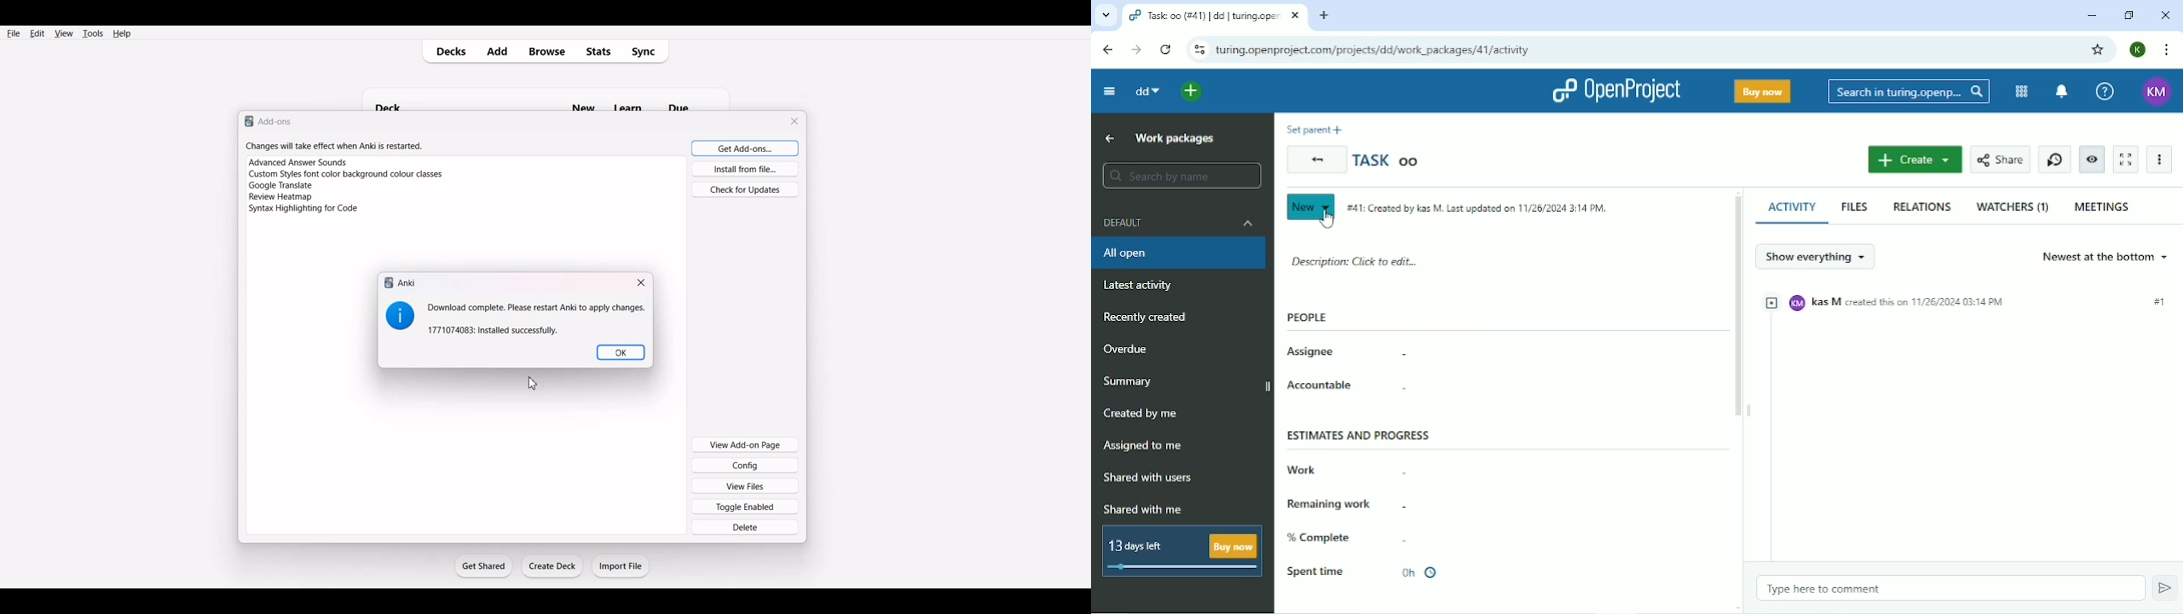  What do you see at coordinates (92, 33) in the screenshot?
I see `Tools` at bounding box center [92, 33].